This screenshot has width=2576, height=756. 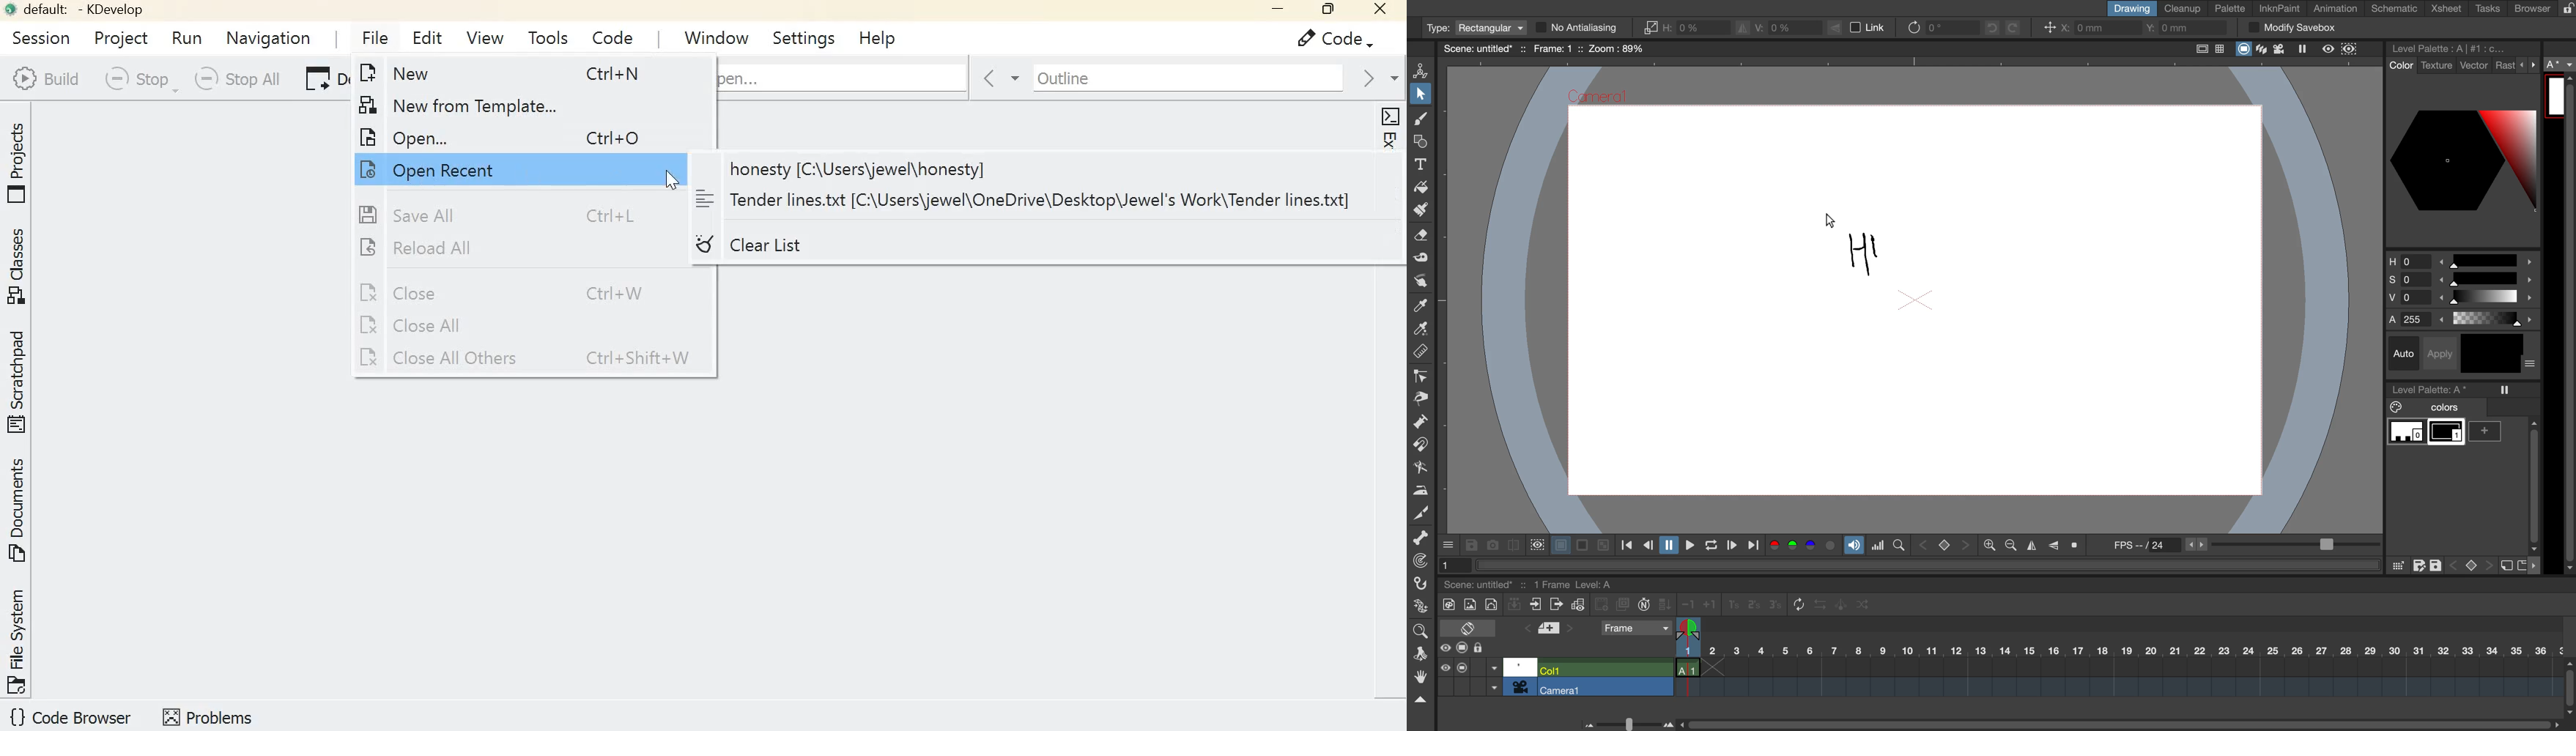 I want to click on open x subsheet, so click(x=1555, y=604).